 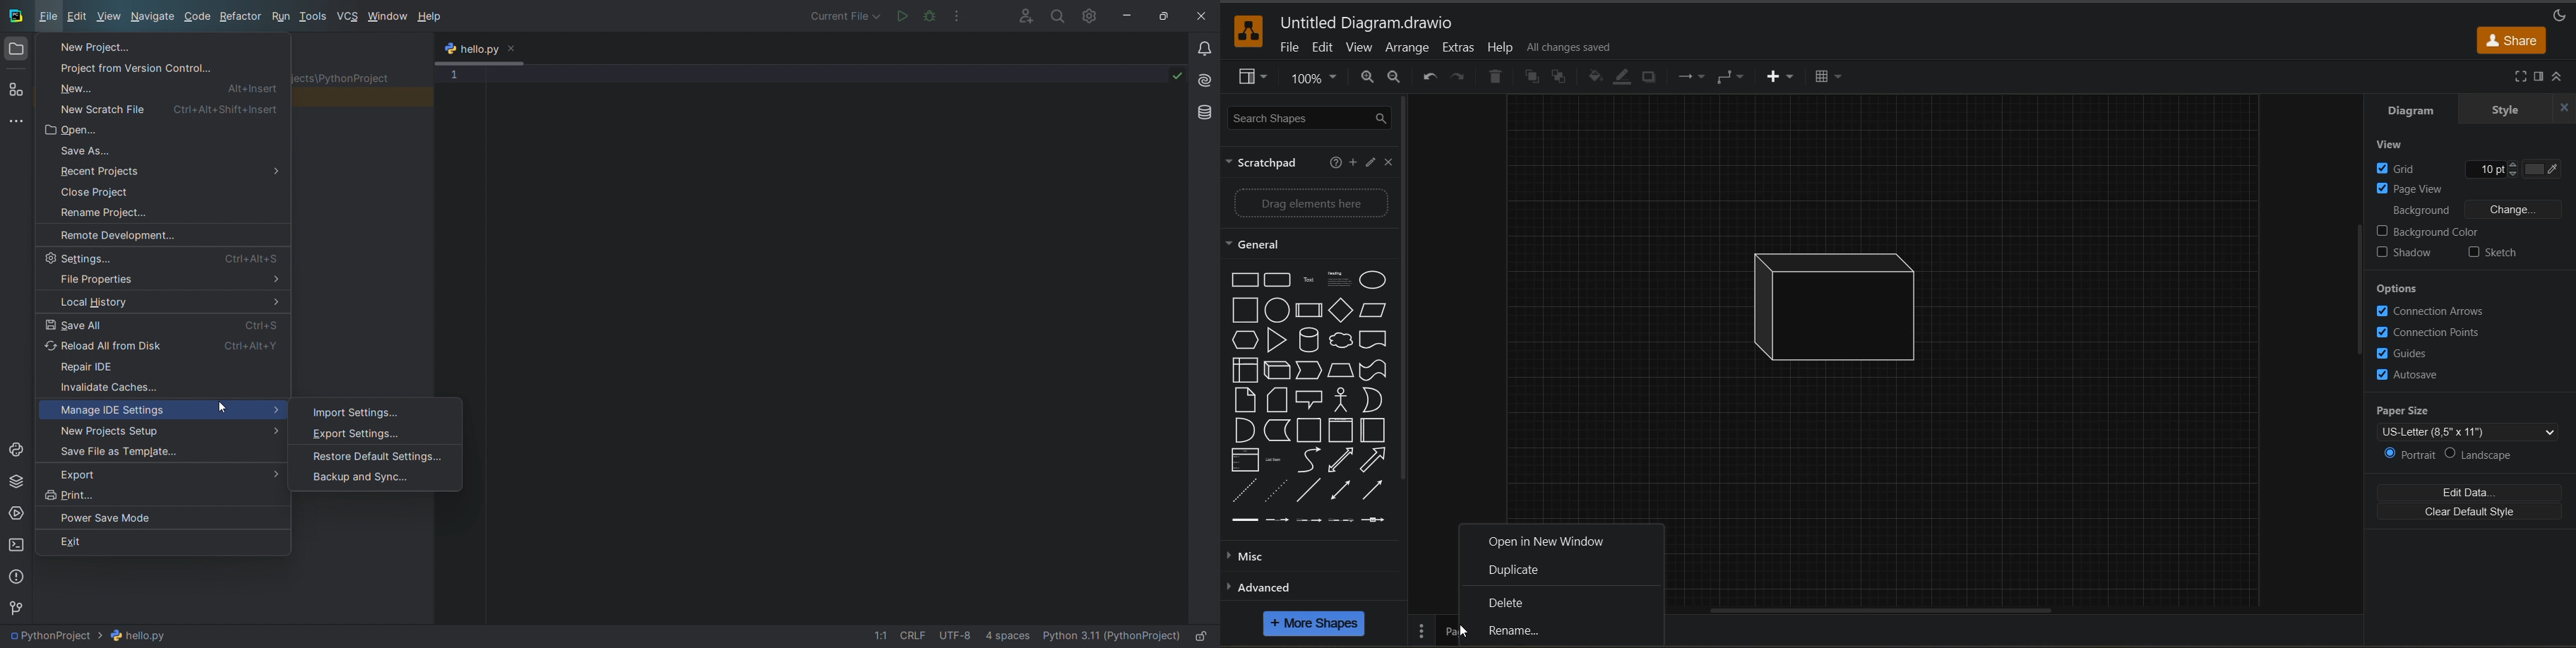 What do you see at coordinates (2473, 492) in the screenshot?
I see `edit data` at bounding box center [2473, 492].